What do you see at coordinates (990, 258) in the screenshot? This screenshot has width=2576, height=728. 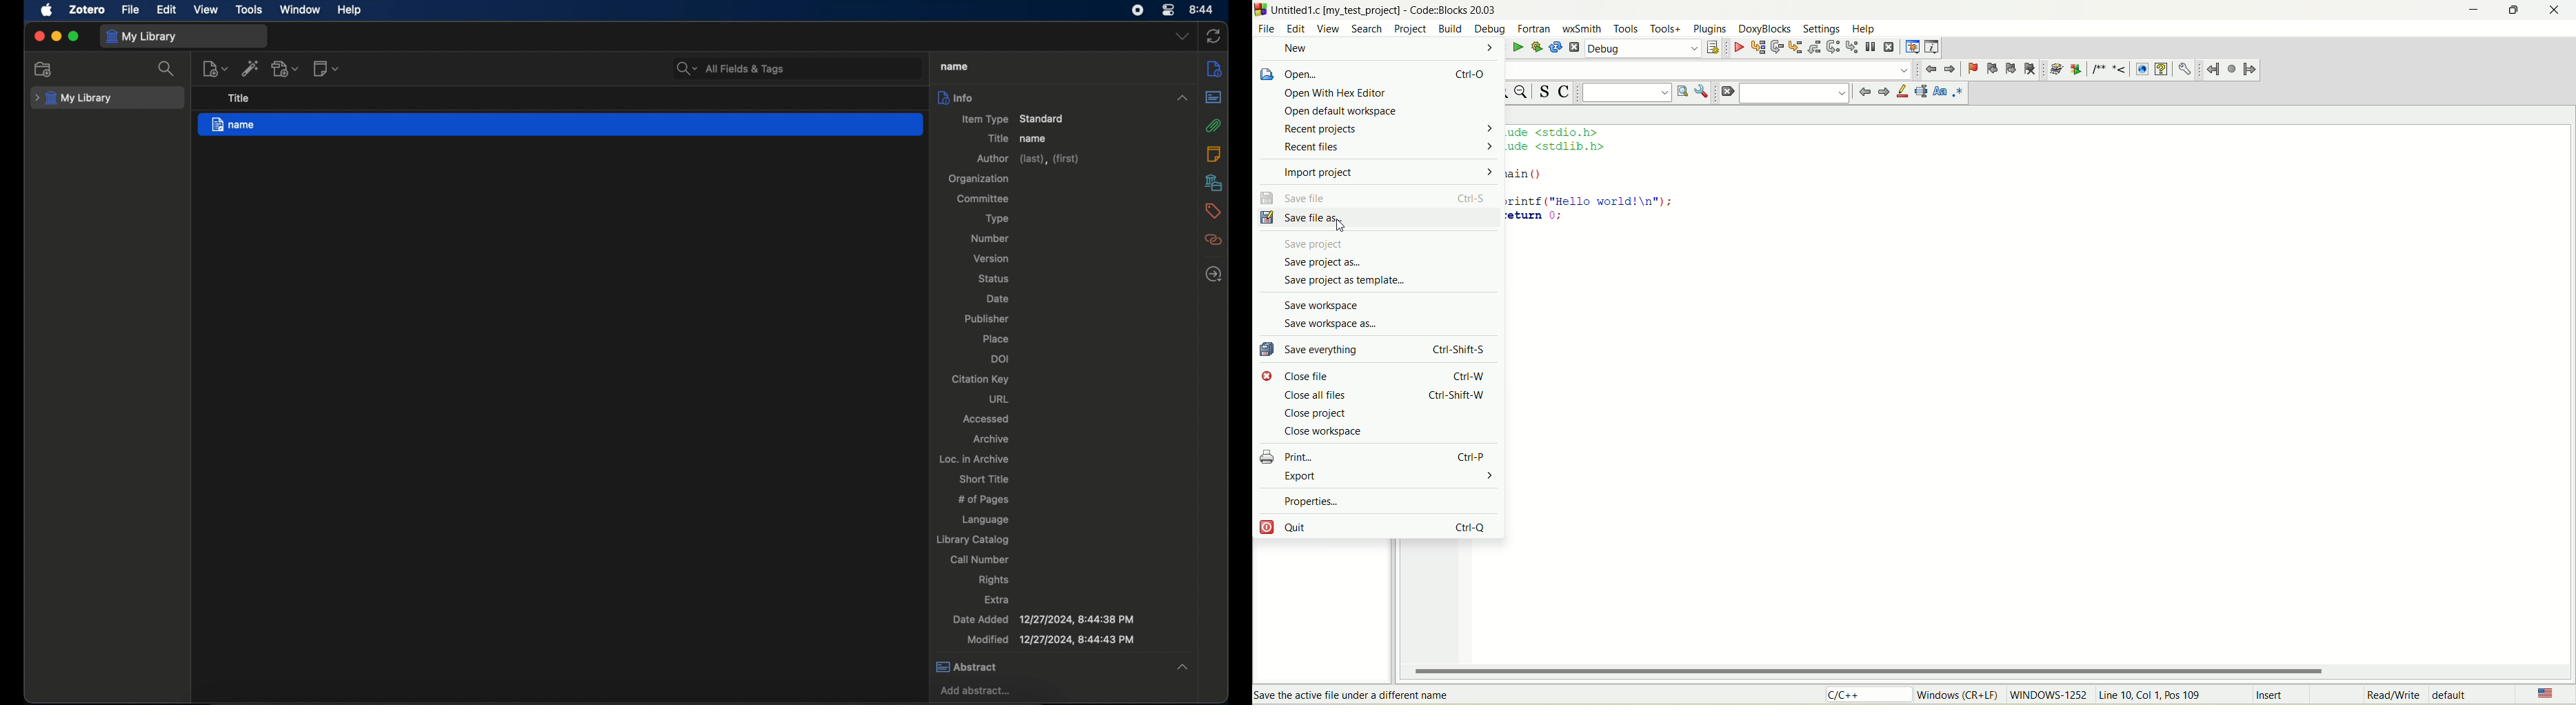 I see `version` at bounding box center [990, 258].